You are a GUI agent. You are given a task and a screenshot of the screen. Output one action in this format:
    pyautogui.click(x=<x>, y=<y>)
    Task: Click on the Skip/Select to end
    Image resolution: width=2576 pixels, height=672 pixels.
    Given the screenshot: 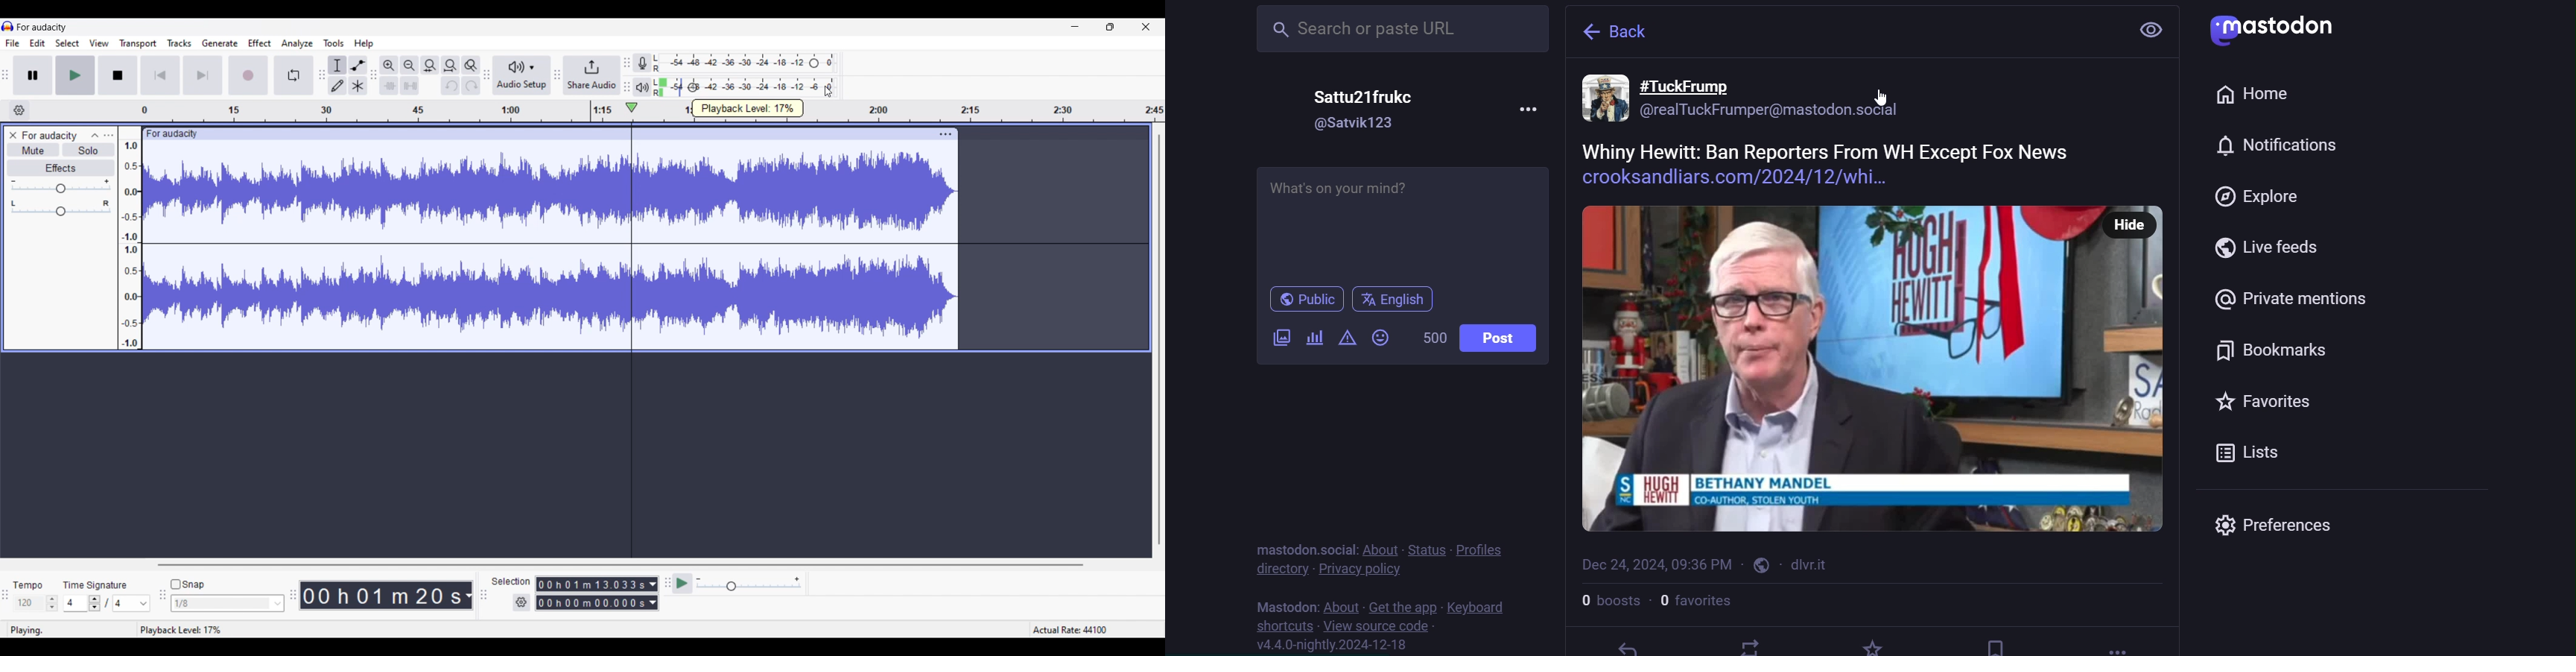 What is the action you would take?
    pyautogui.click(x=203, y=75)
    